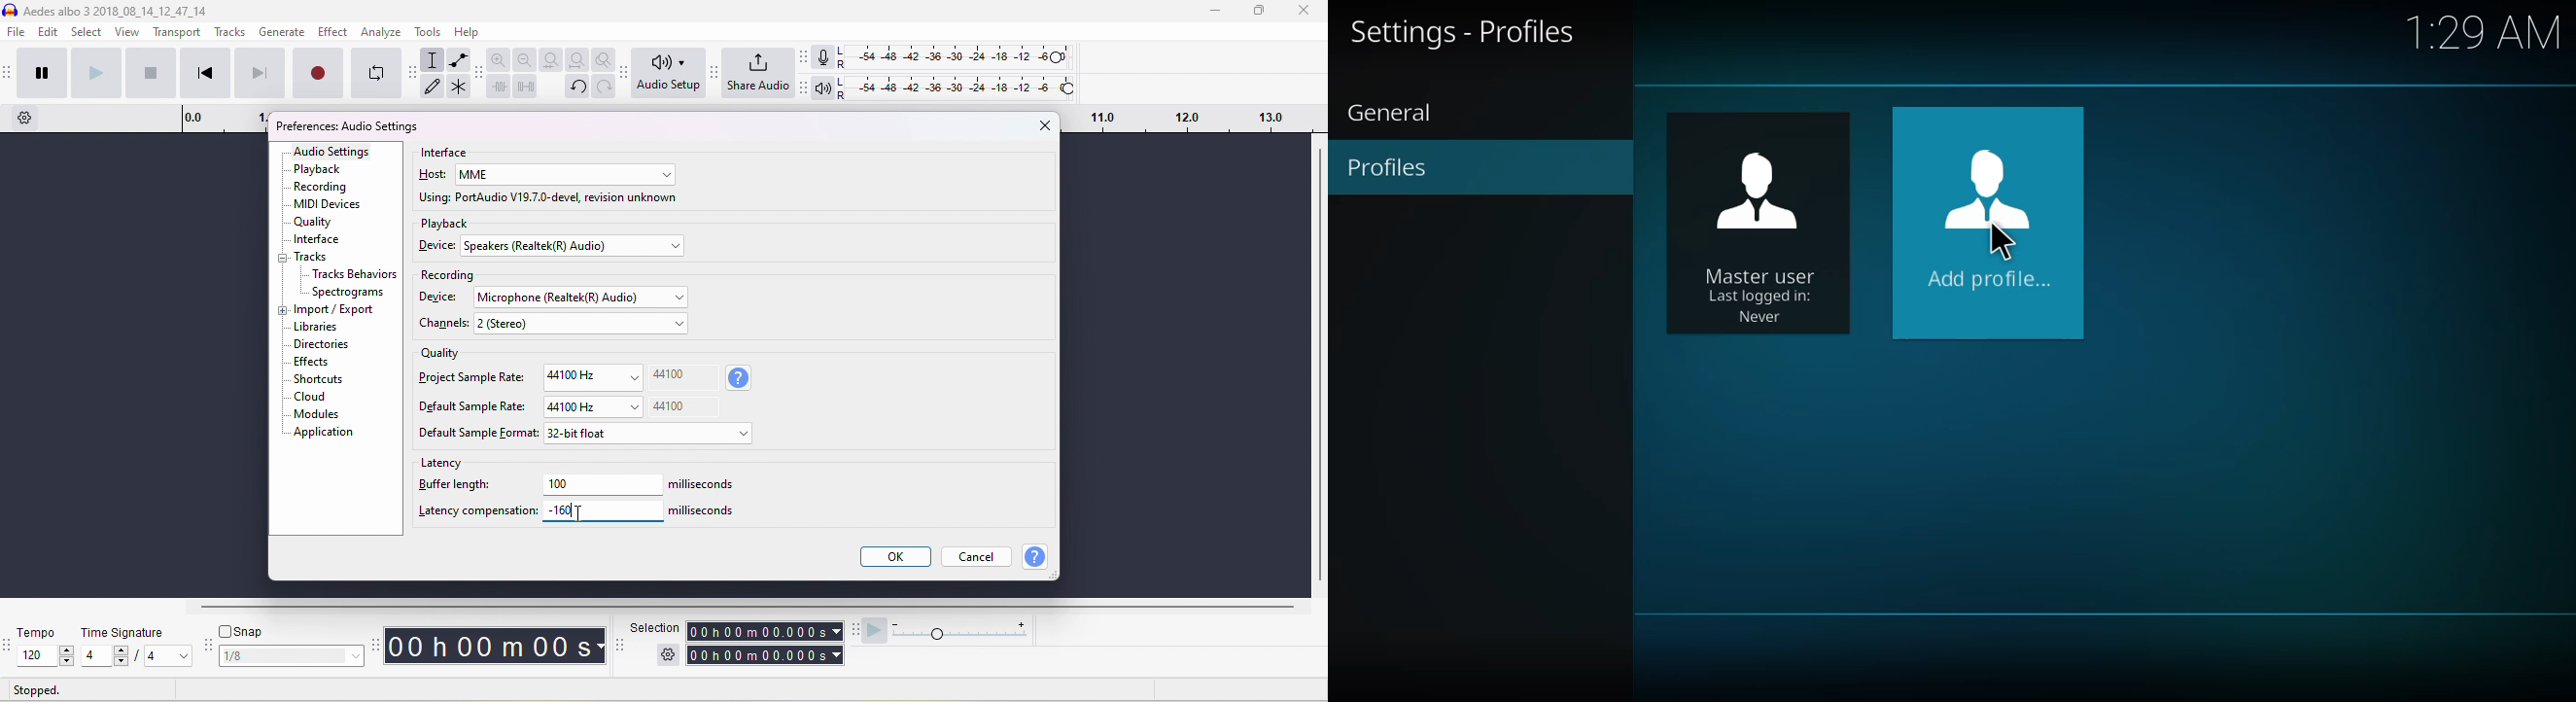 This screenshot has width=2576, height=728. I want to click on audacity snapping toolbar, so click(209, 646).